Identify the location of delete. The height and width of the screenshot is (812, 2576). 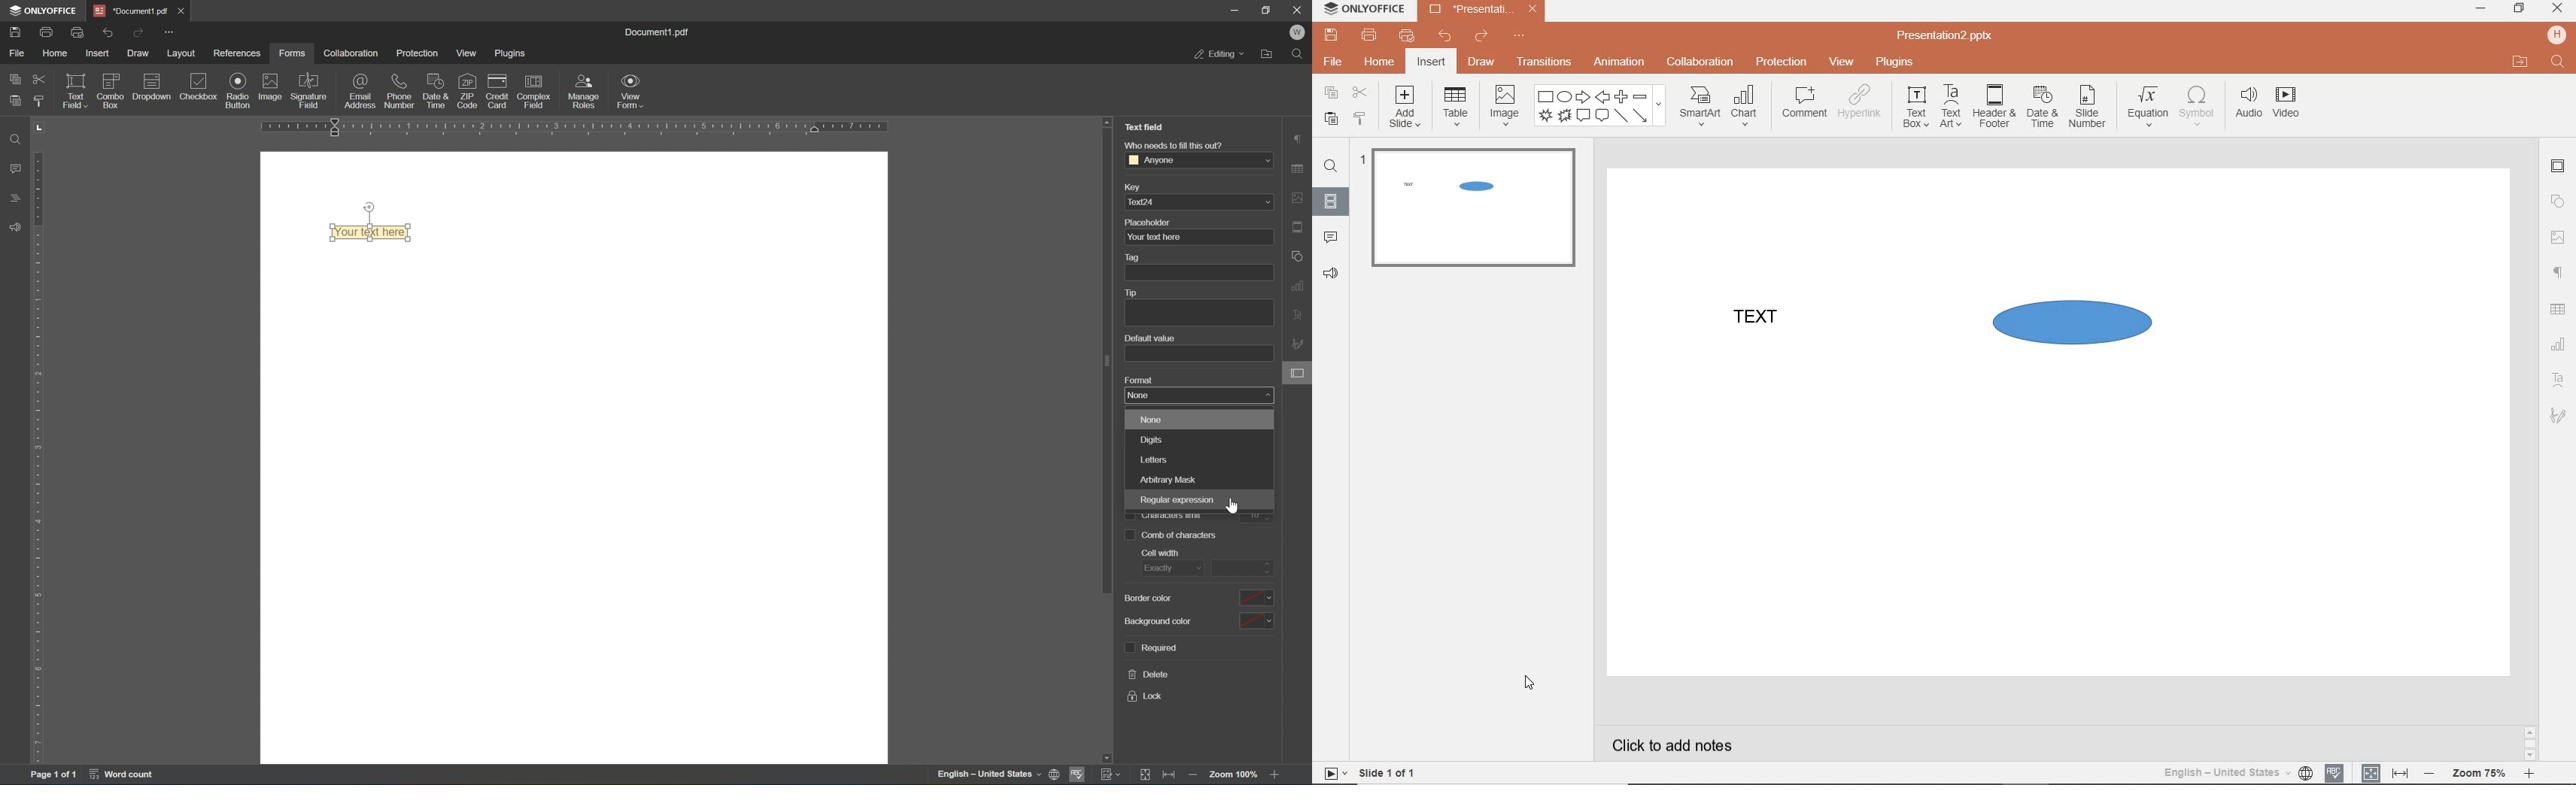
(1150, 673).